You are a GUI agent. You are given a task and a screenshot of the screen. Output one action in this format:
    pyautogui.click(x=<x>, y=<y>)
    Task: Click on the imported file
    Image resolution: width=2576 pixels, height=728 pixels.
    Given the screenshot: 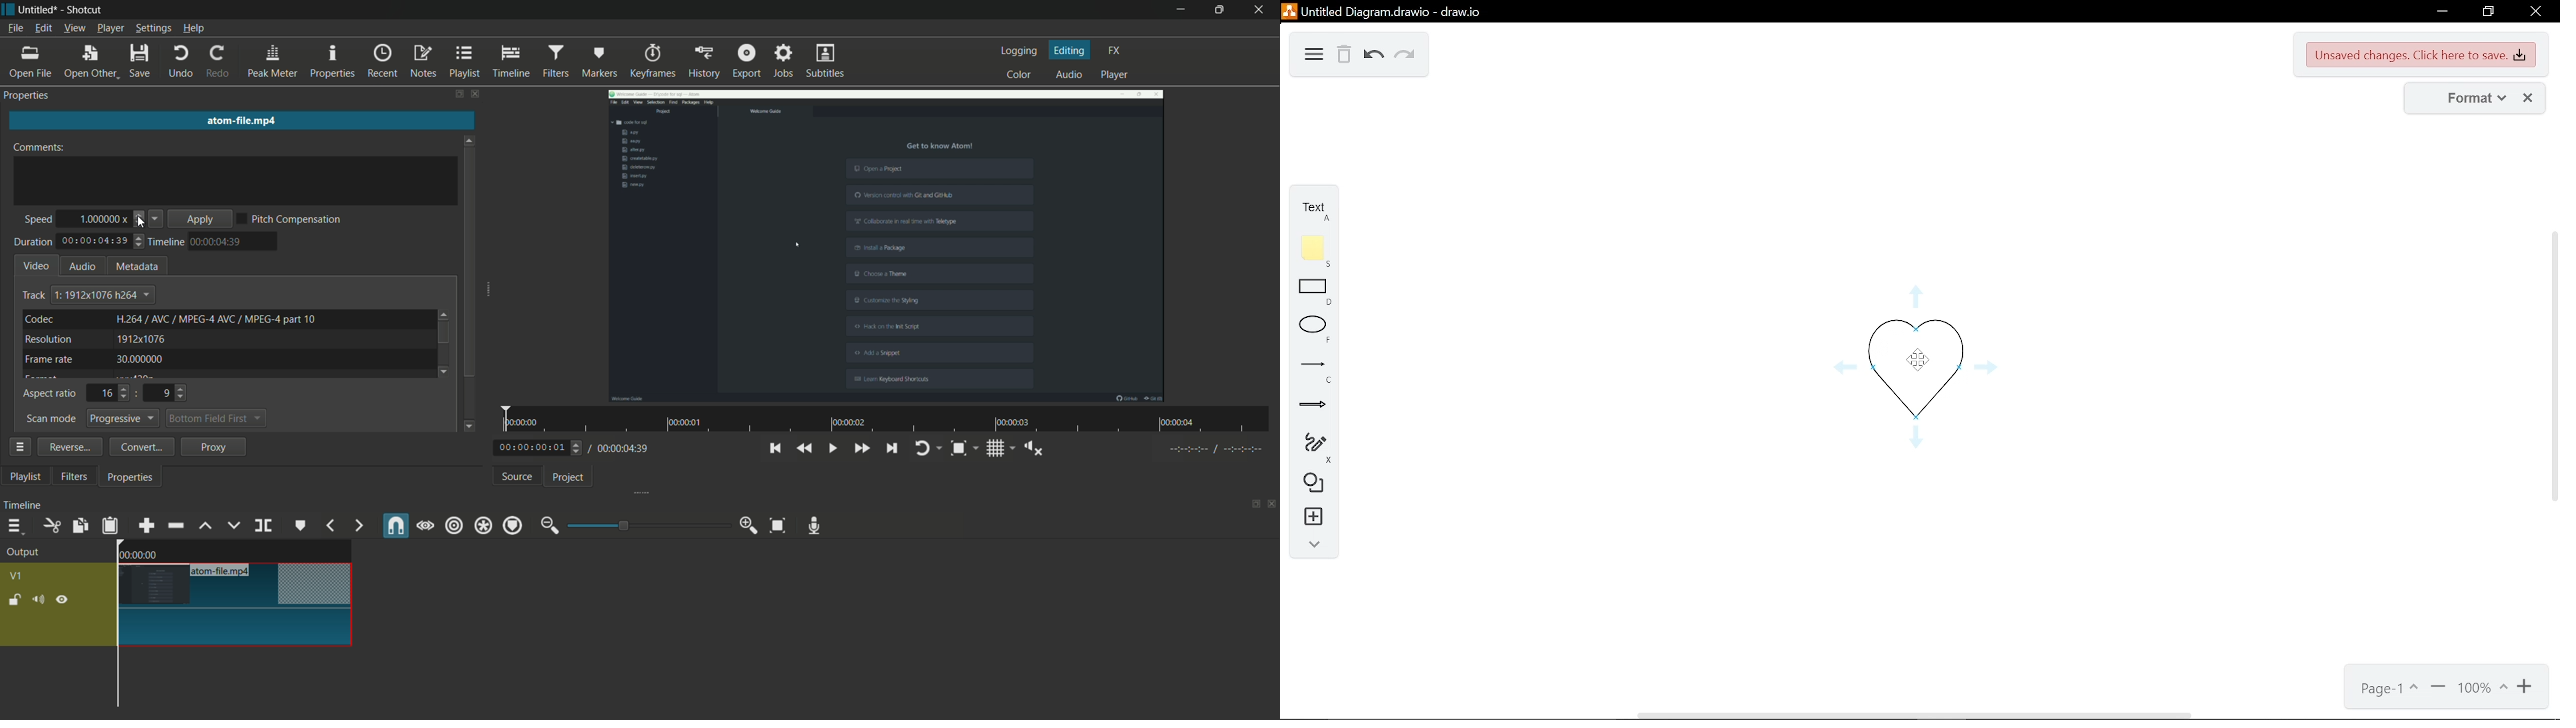 What is the action you would take?
    pyautogui.click(x=887, y=245)
    